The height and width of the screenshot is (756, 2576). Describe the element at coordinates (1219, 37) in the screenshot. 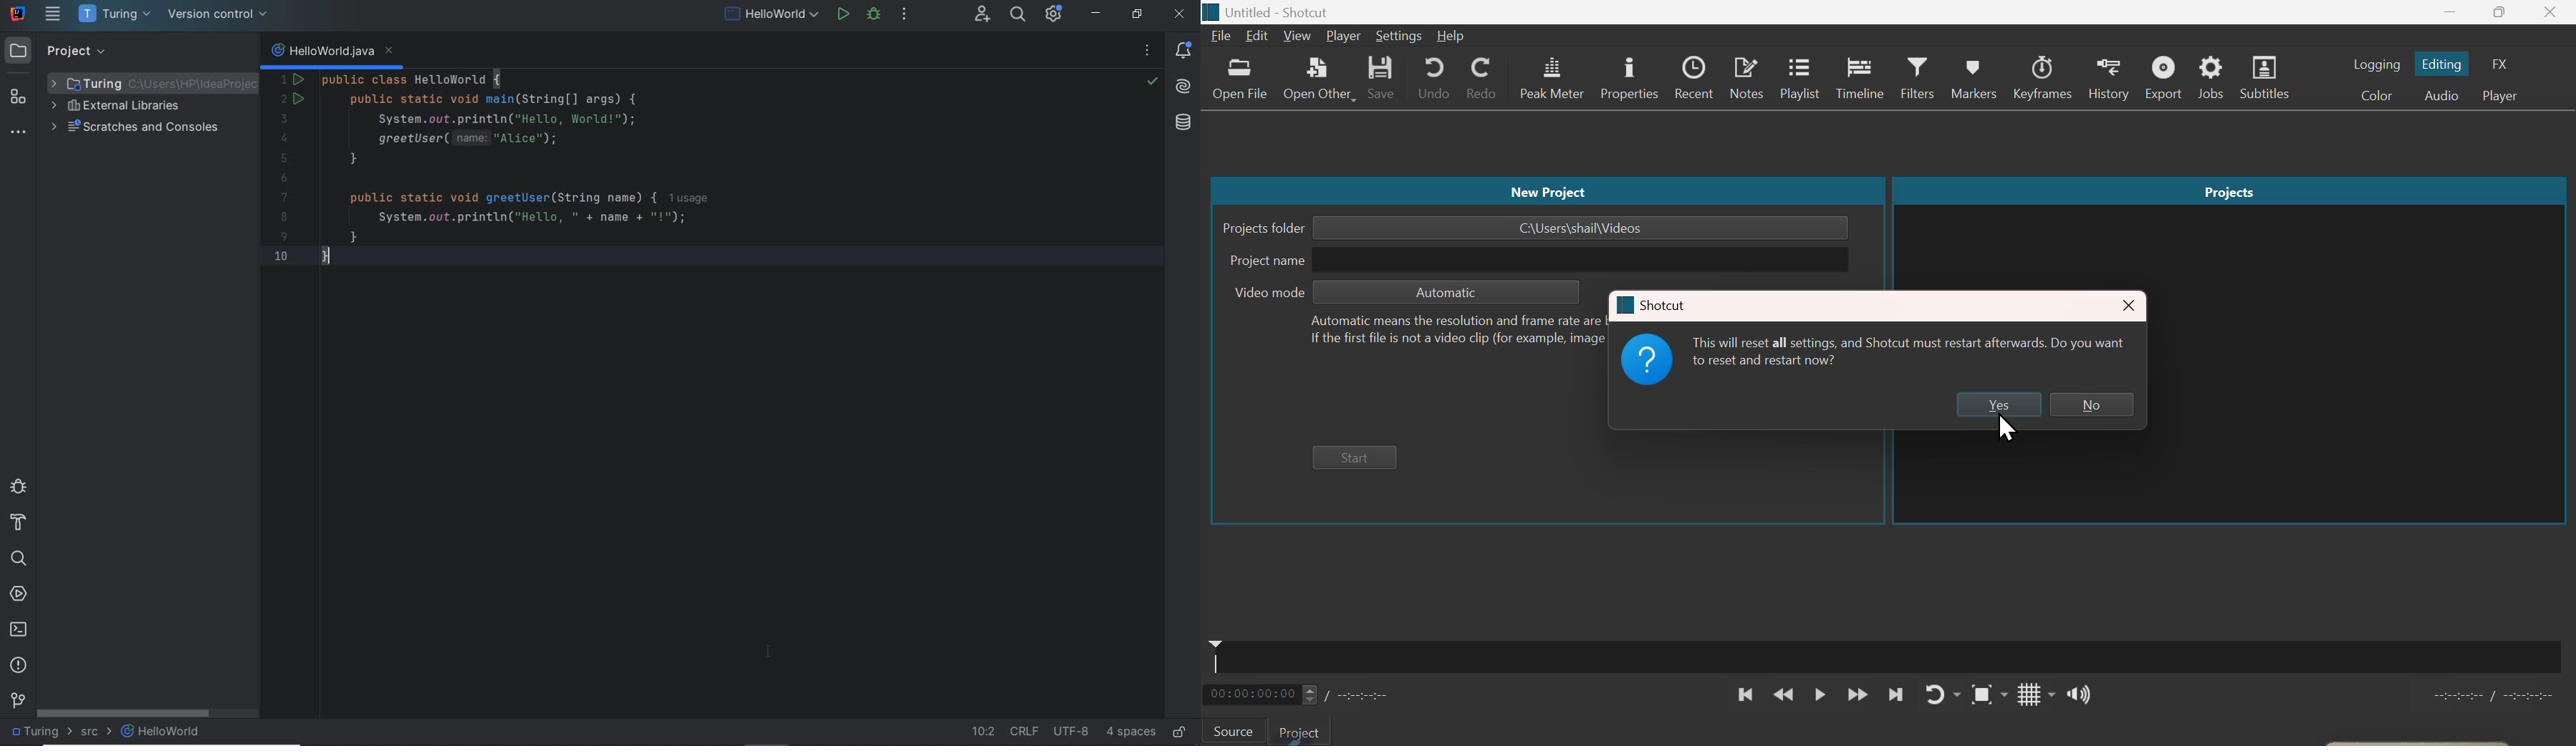

I see `File` at that location.